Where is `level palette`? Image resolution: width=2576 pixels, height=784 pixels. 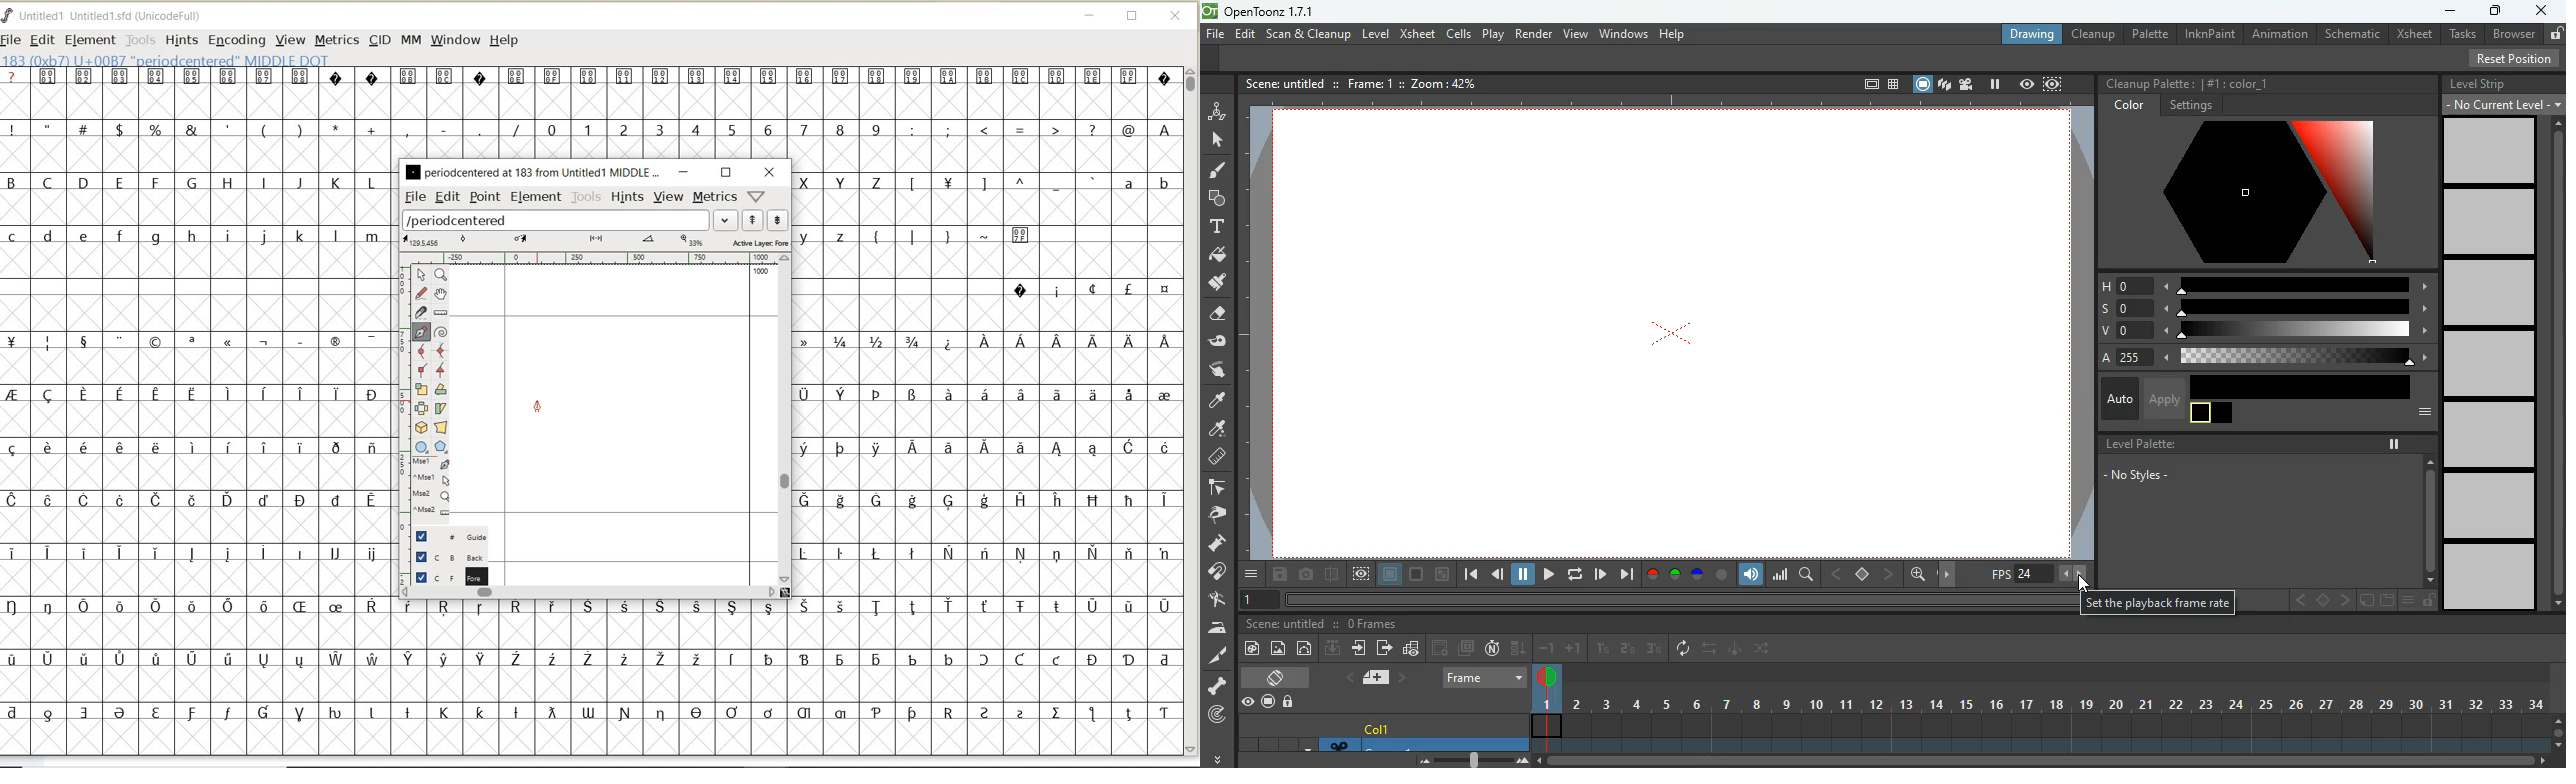 level palette is located at coordinates (2143, 444).